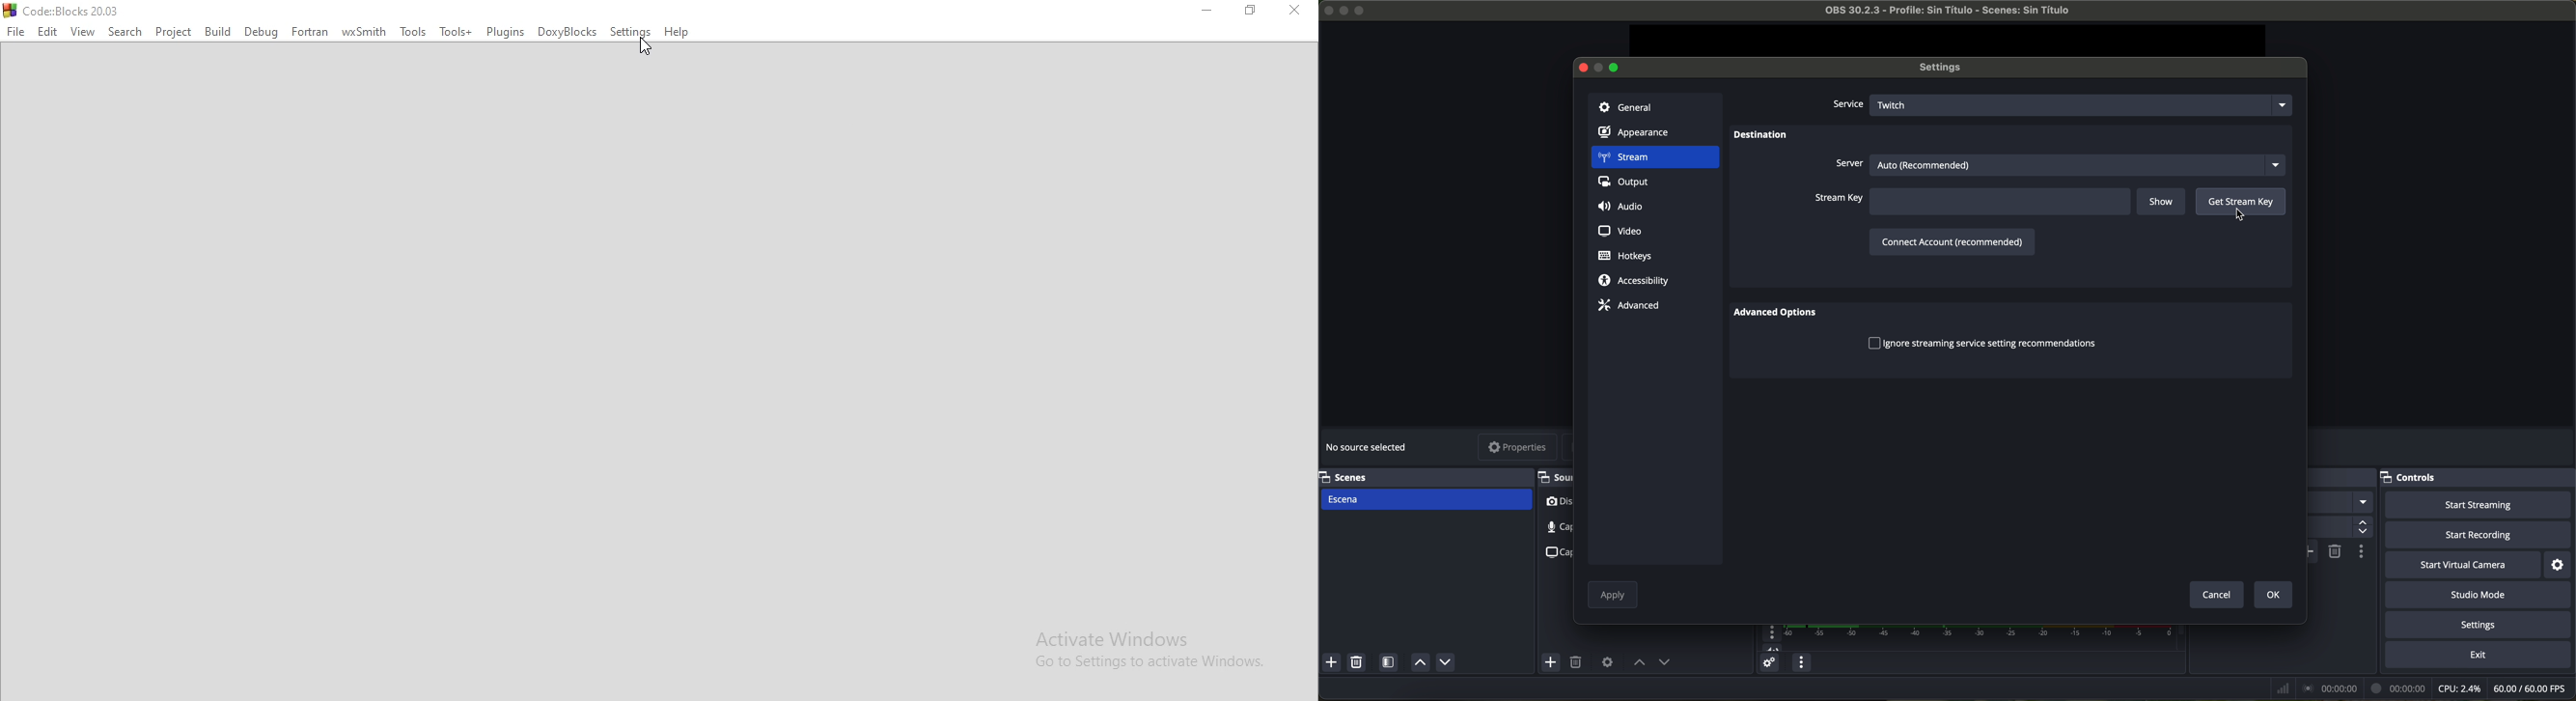 The height and width of the screenshot is (728, 2576). What do you see at coordinates (1332, 664) in the screenshot?
I see `add scene` at bounding box center [1332, 664].